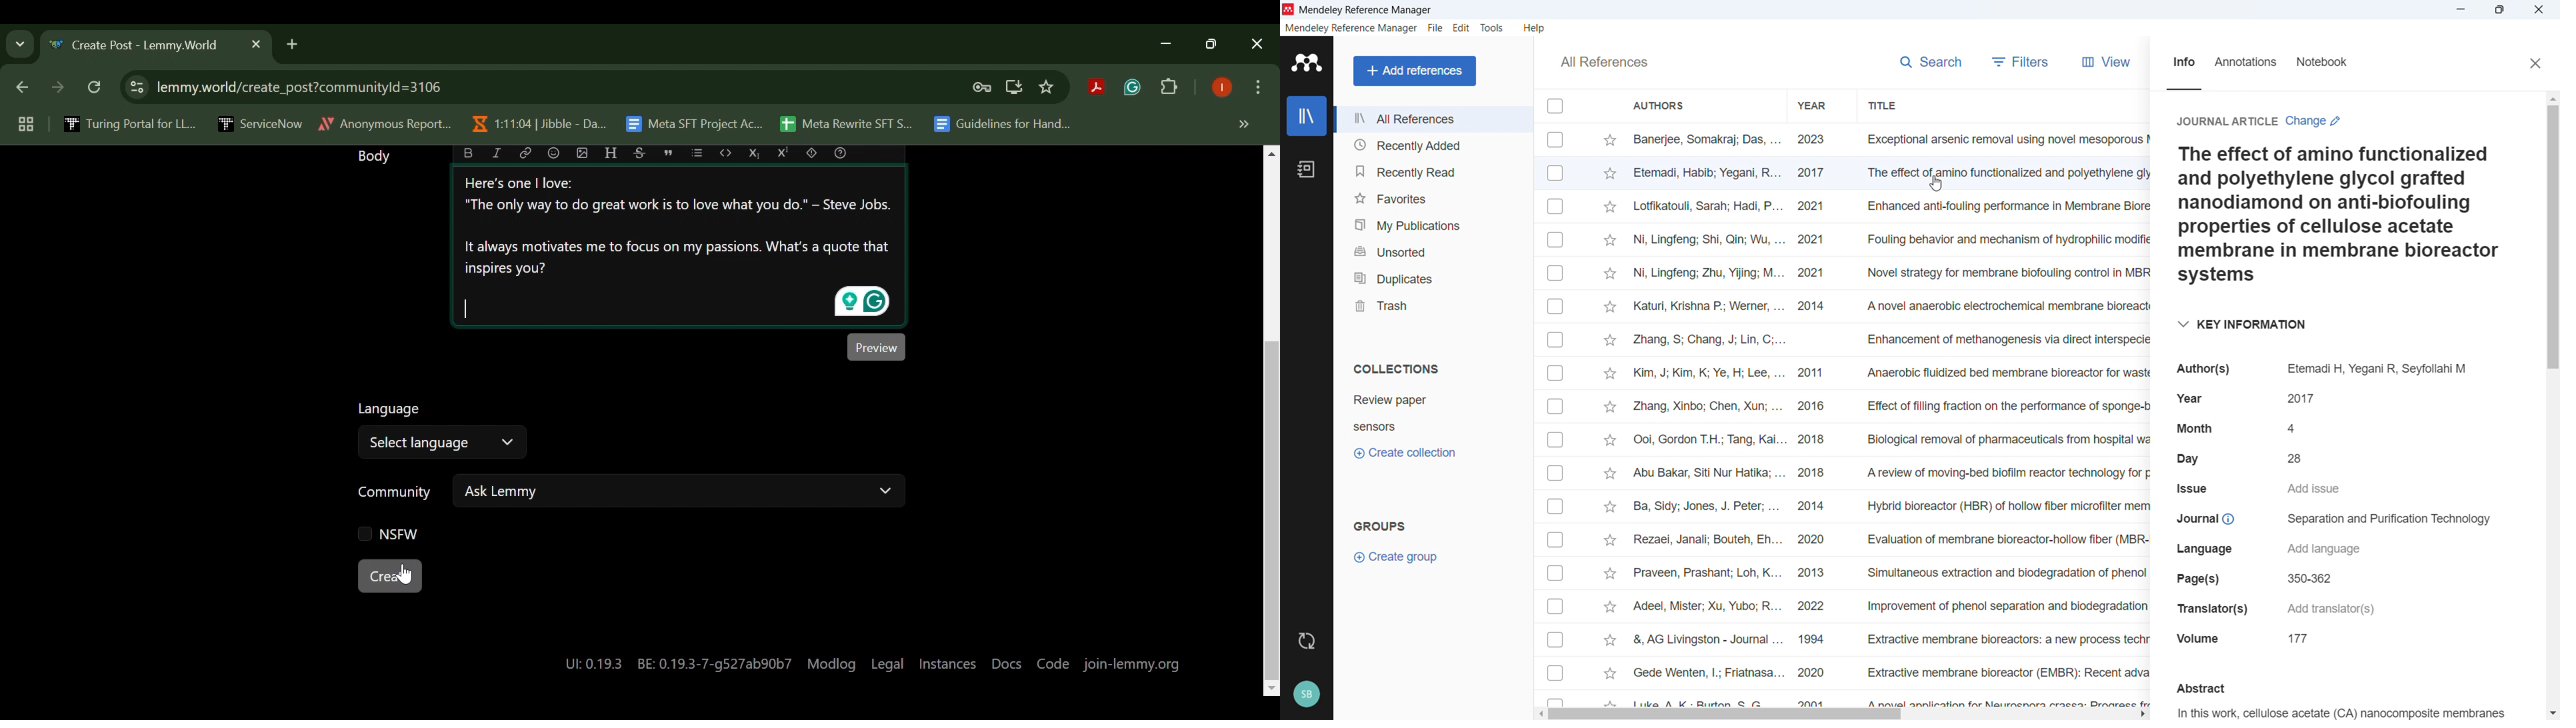 The height and width of the screenshot is (728, 2576). What do you see at coordinates (1491, 28) in the screenshot?
I see `tools` at bounding box center [1491, 28].